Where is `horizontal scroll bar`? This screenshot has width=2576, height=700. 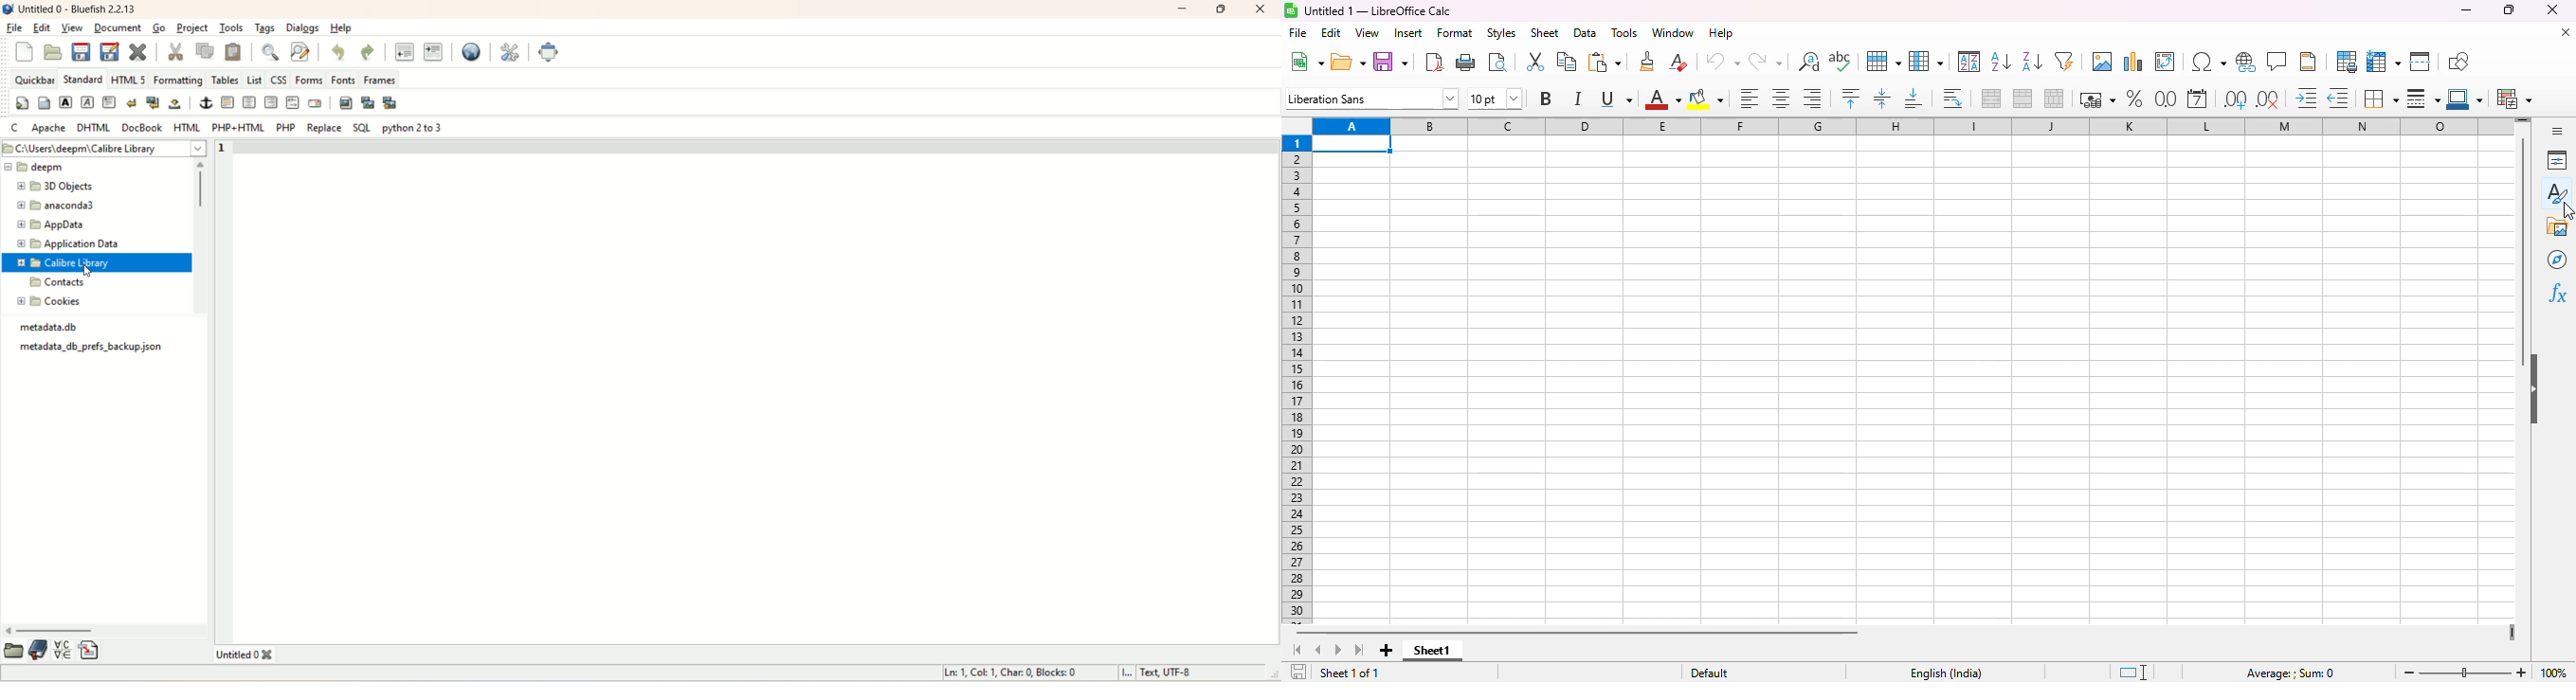
horizontal scroll bar is located at coordinates (107, 631).